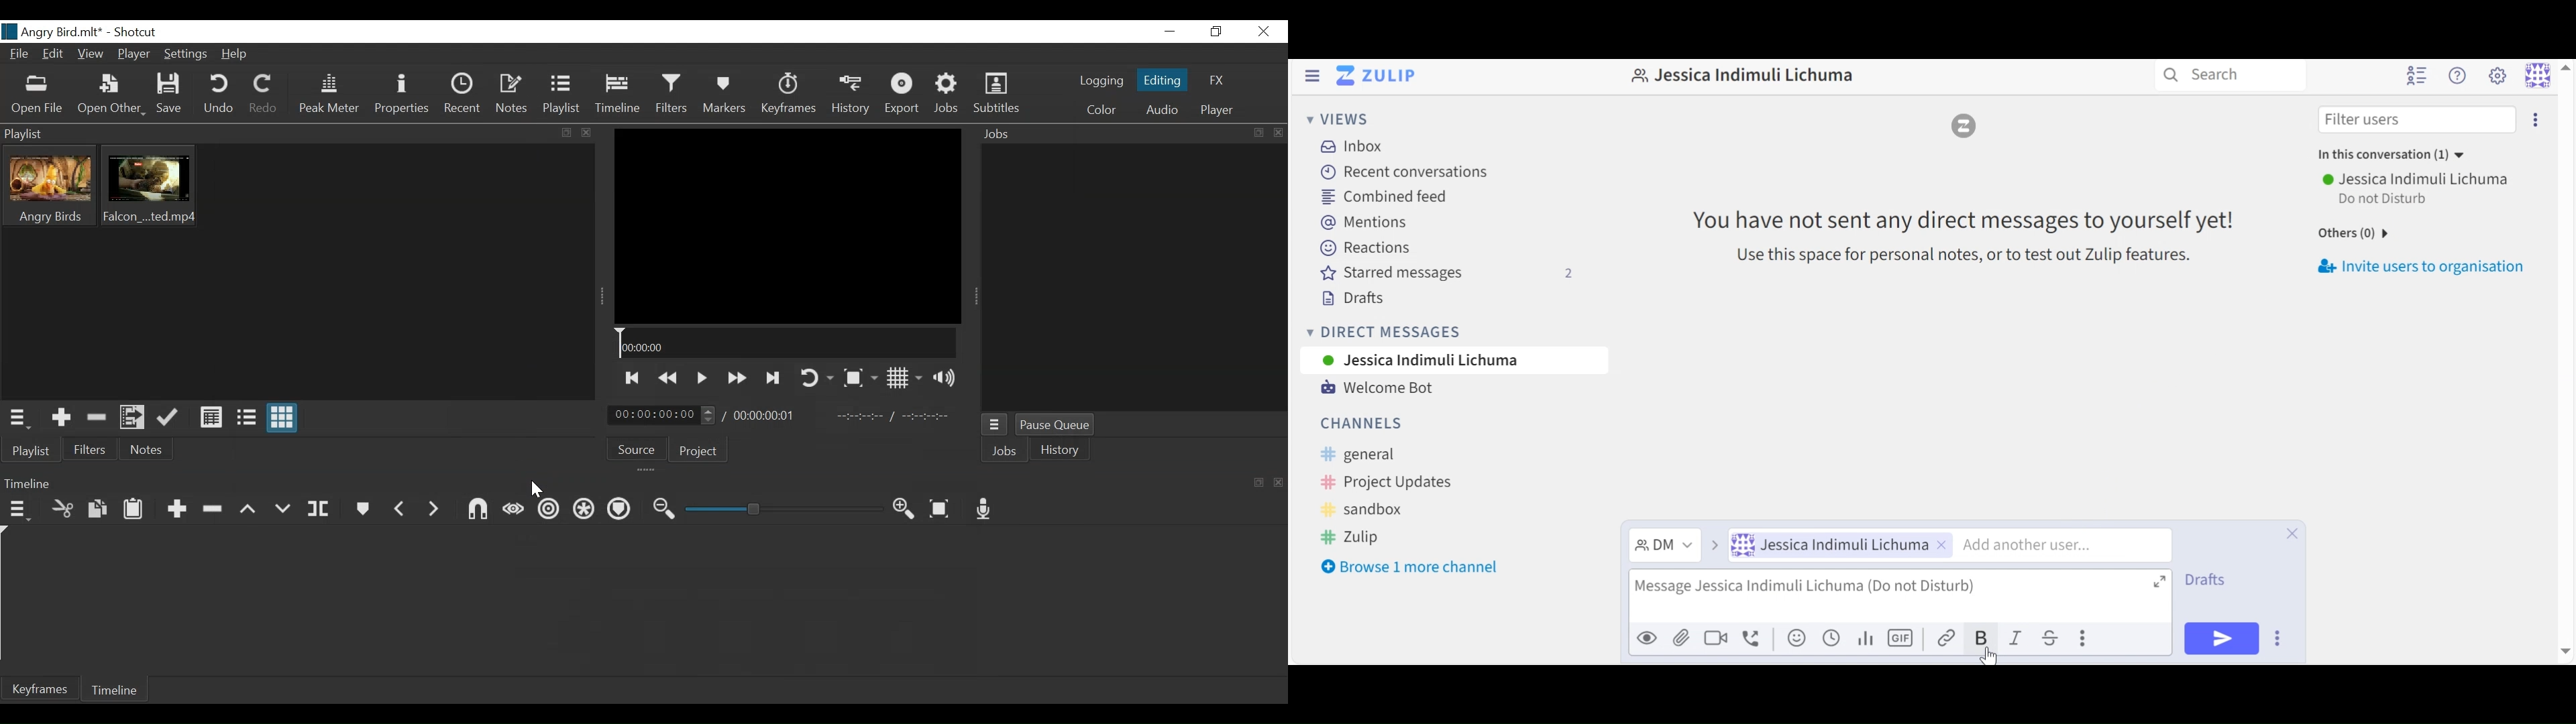 The width and height of the screenshot is (2576, 728). Describe the element at coordinates (702, 450) in the screenshot. I see `Project` at that location.